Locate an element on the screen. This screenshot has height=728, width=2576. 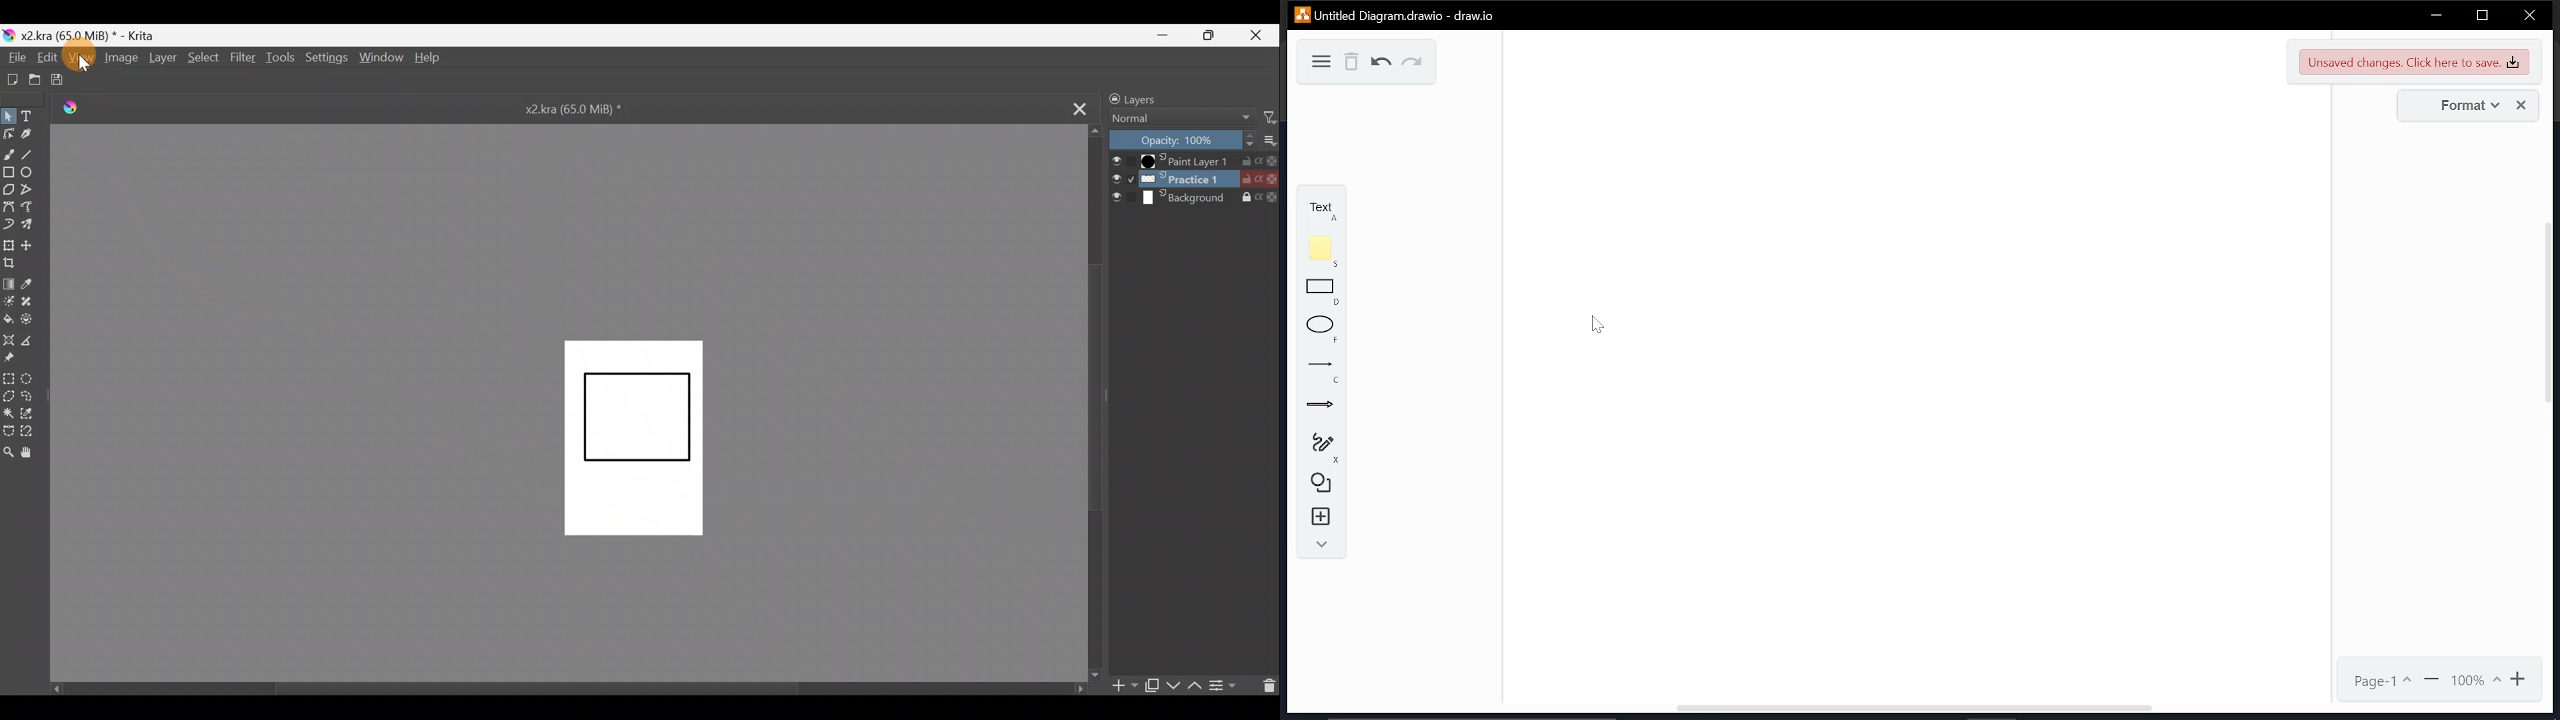
Edit shapes tool is located at coordinates (9, 135).